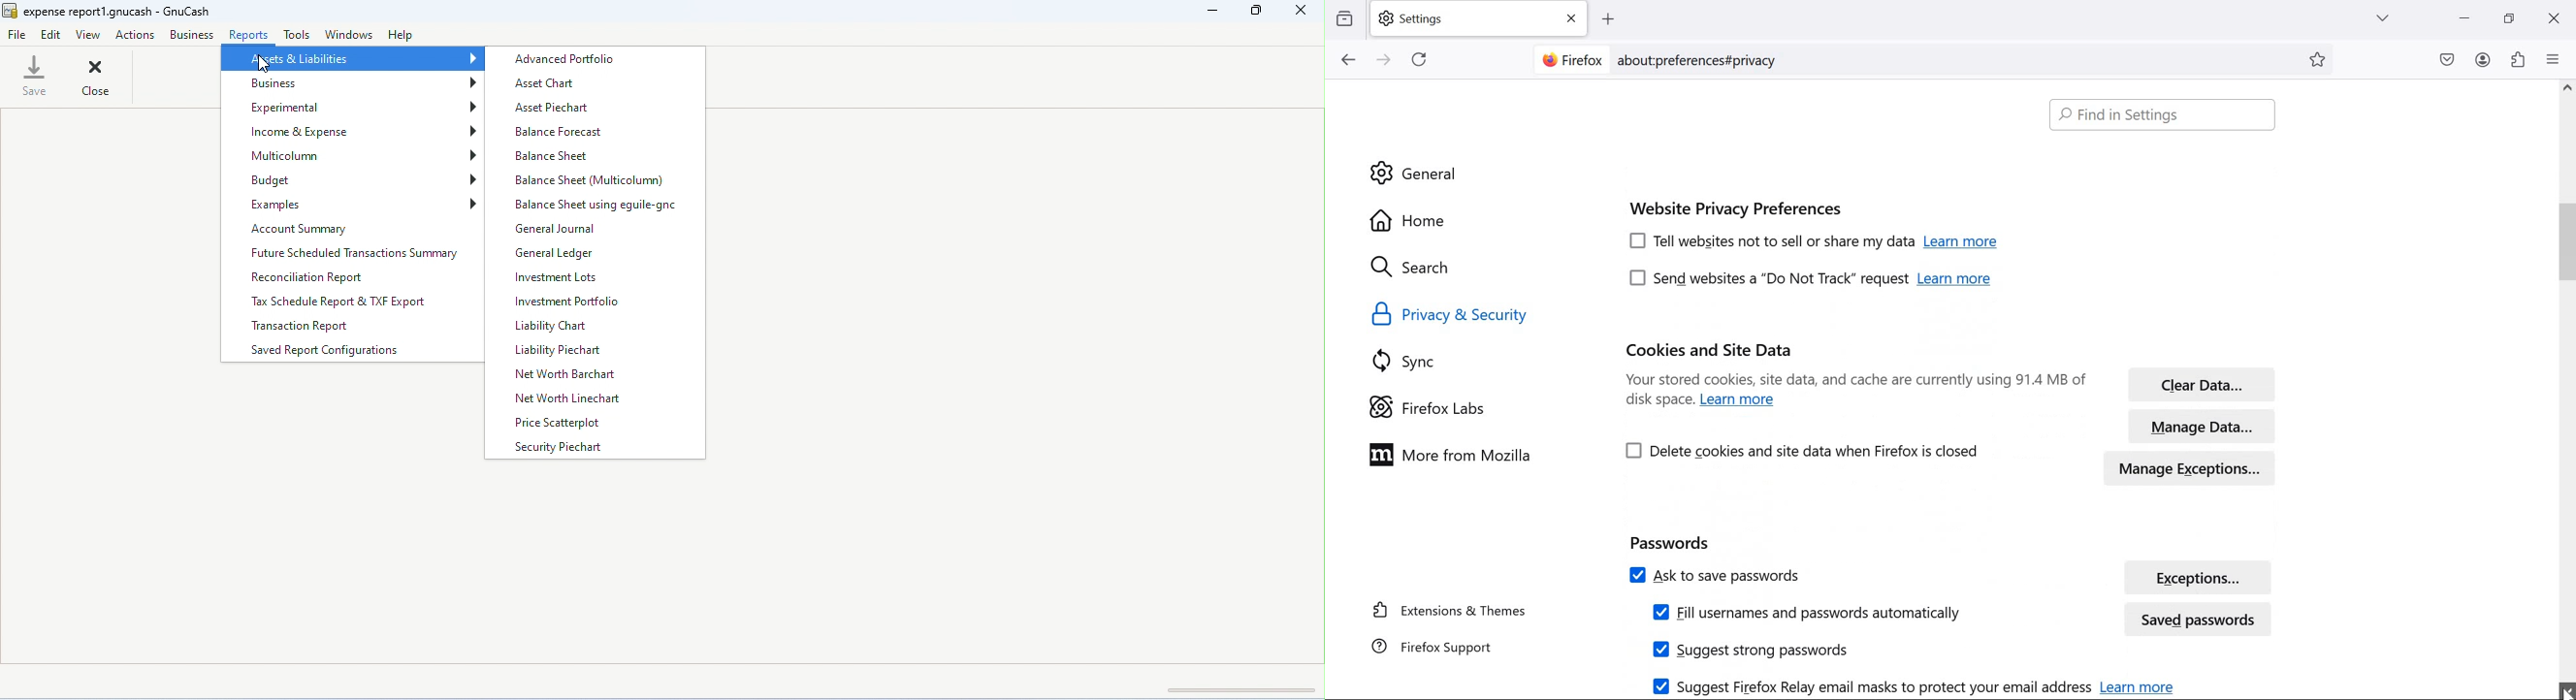 This screenshot has height=700, width=2576. Describe the element at coordinates (263, 66) in the screenshot. I see `cursor movement` at that location.